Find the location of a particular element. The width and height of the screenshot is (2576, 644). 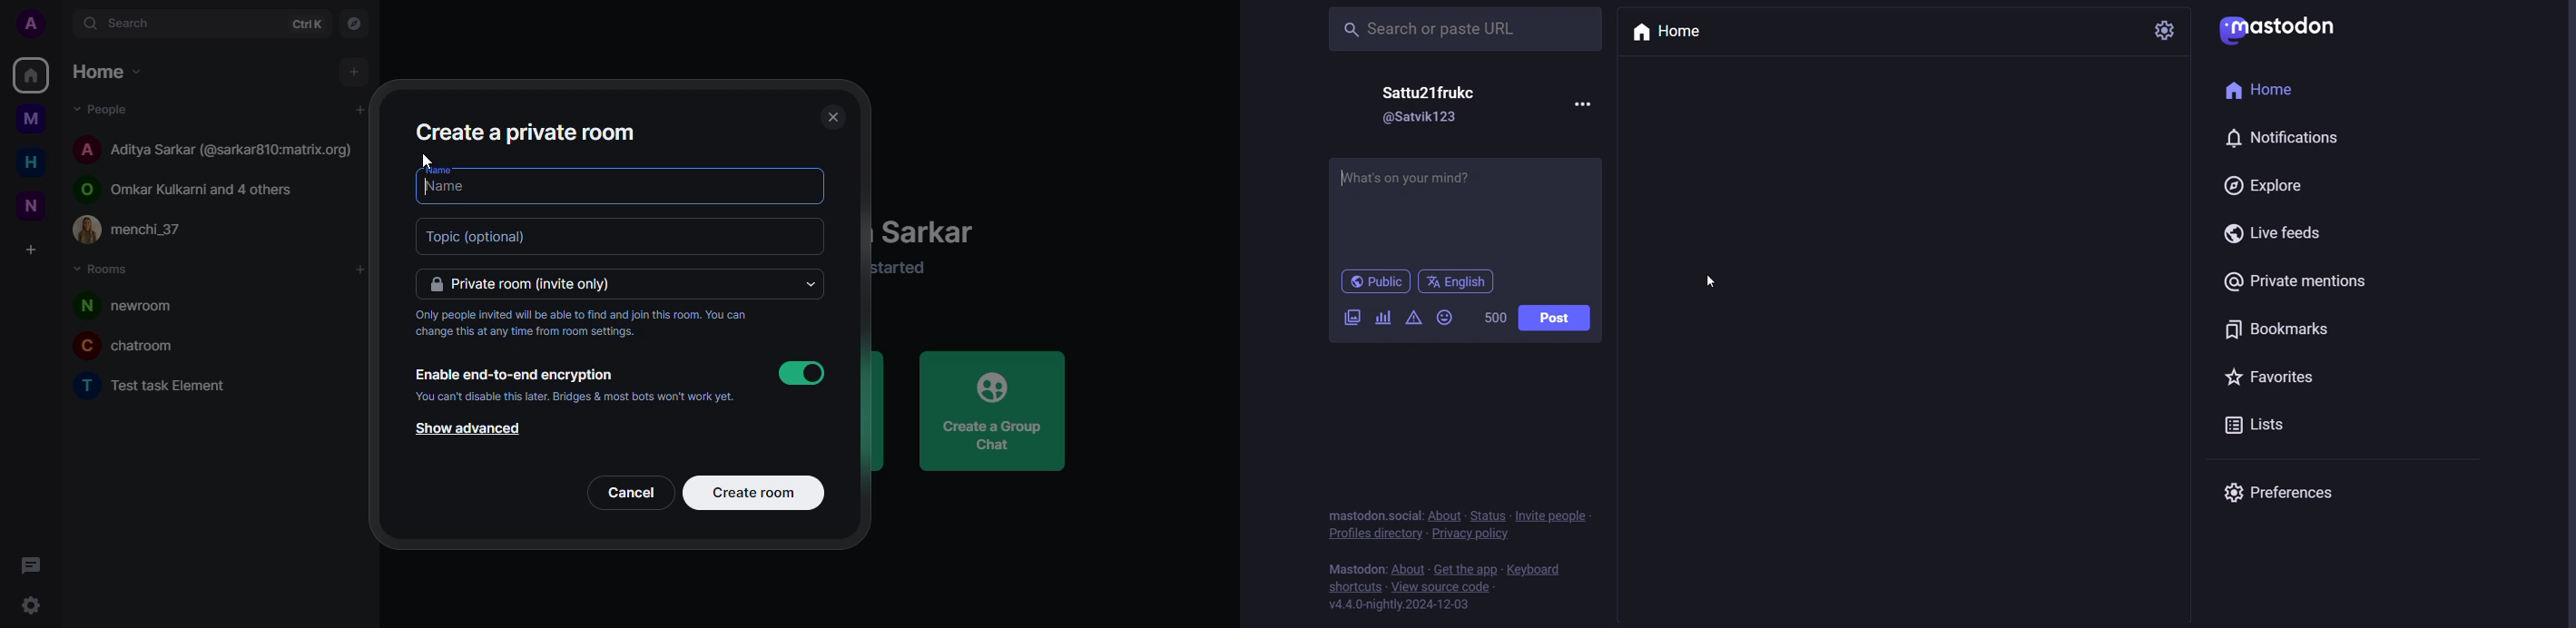

about is located at coordinates (1407, 567).